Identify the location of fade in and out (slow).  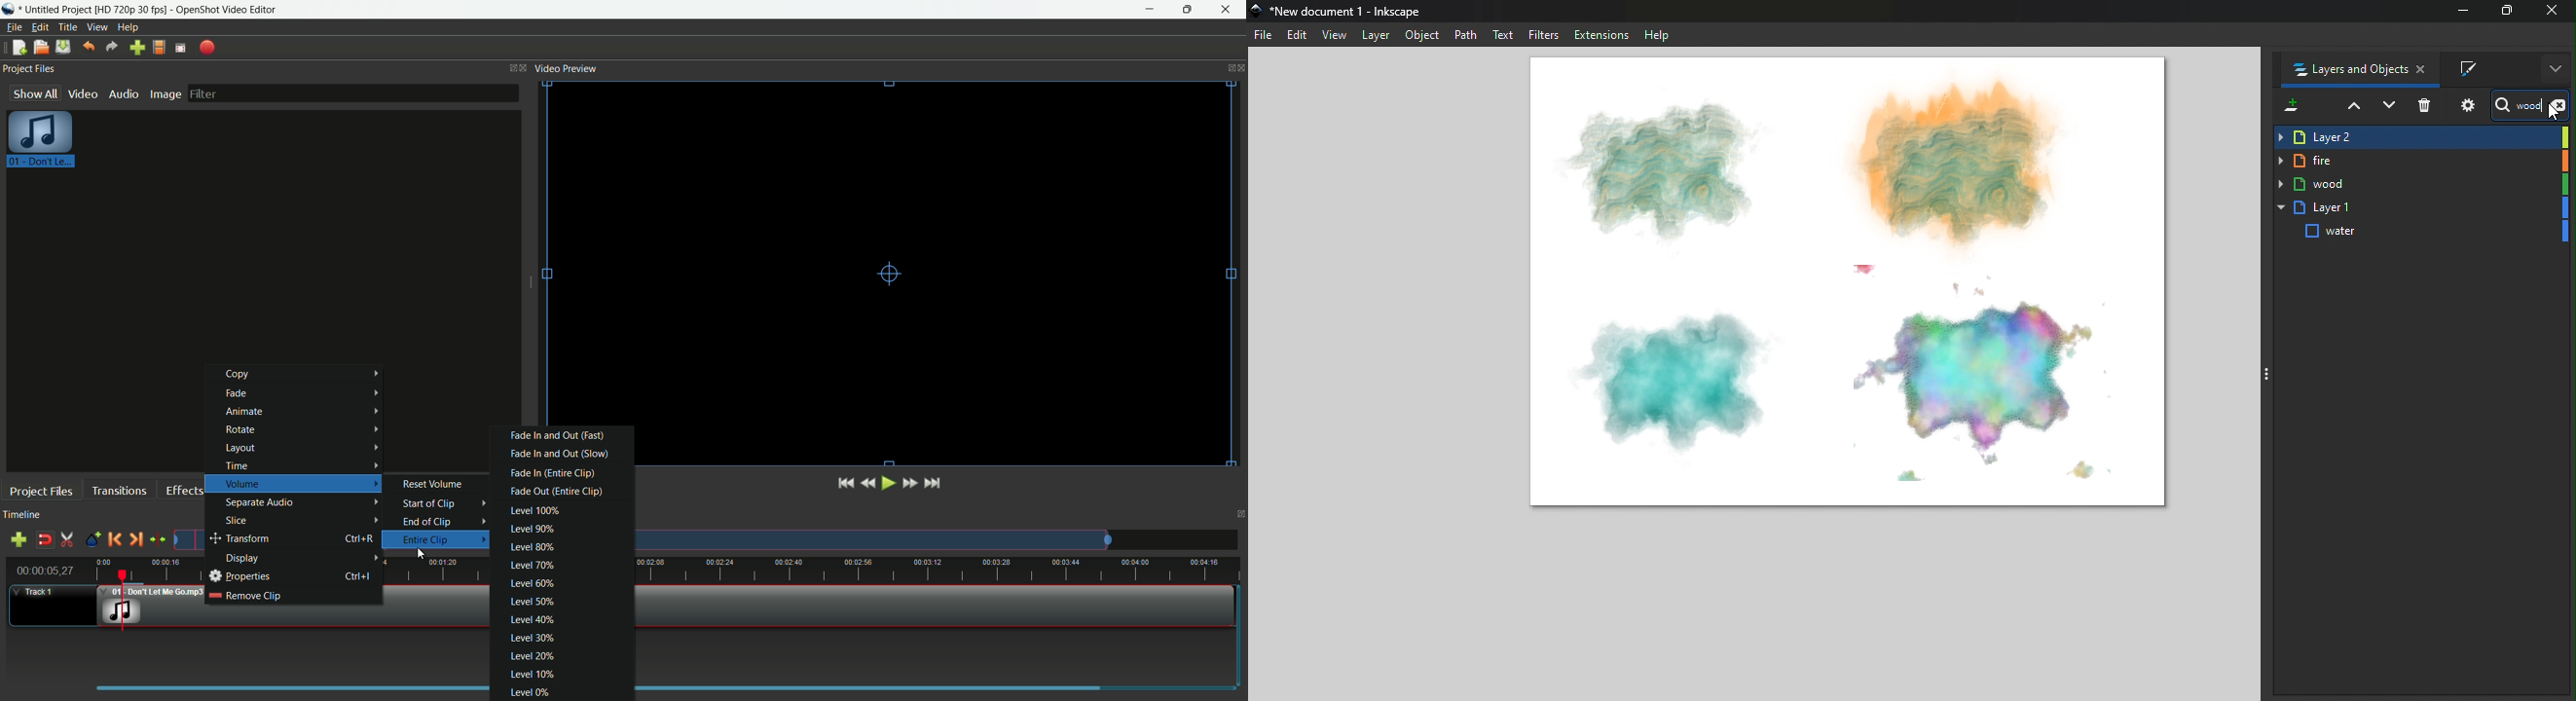
(559, 453).